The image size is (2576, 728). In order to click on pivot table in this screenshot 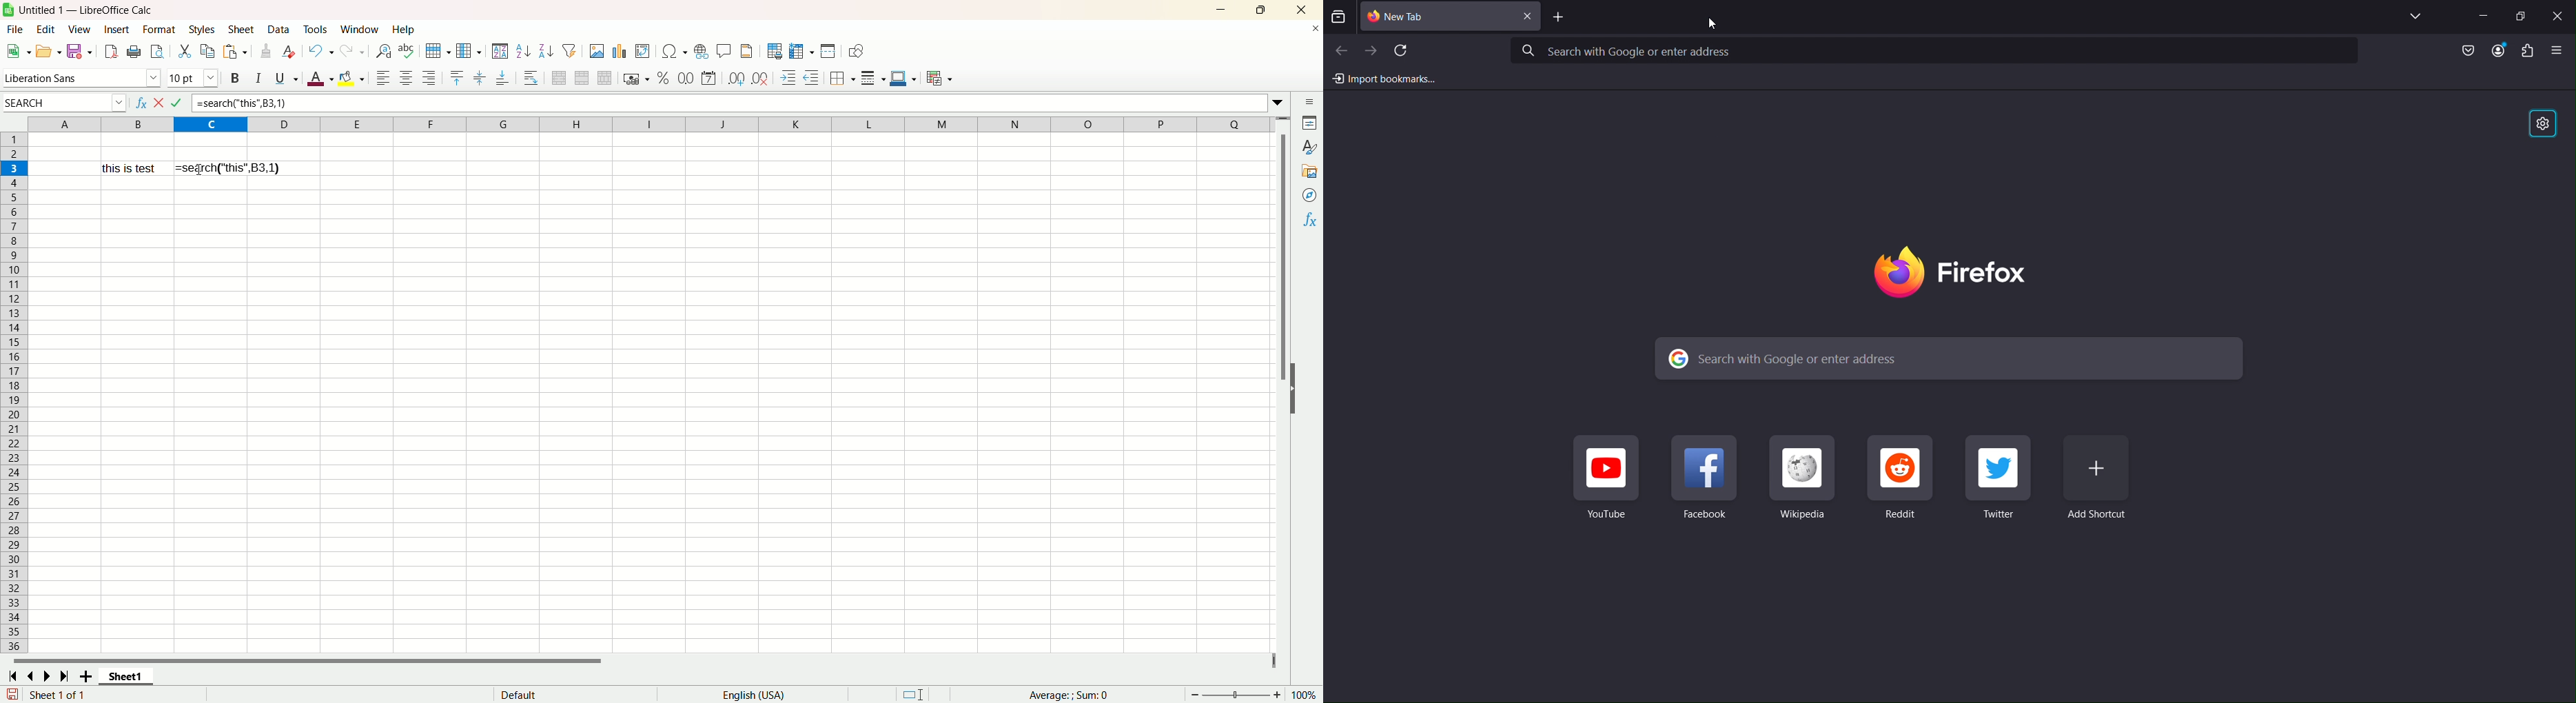, I will do `click(642, 50)`.